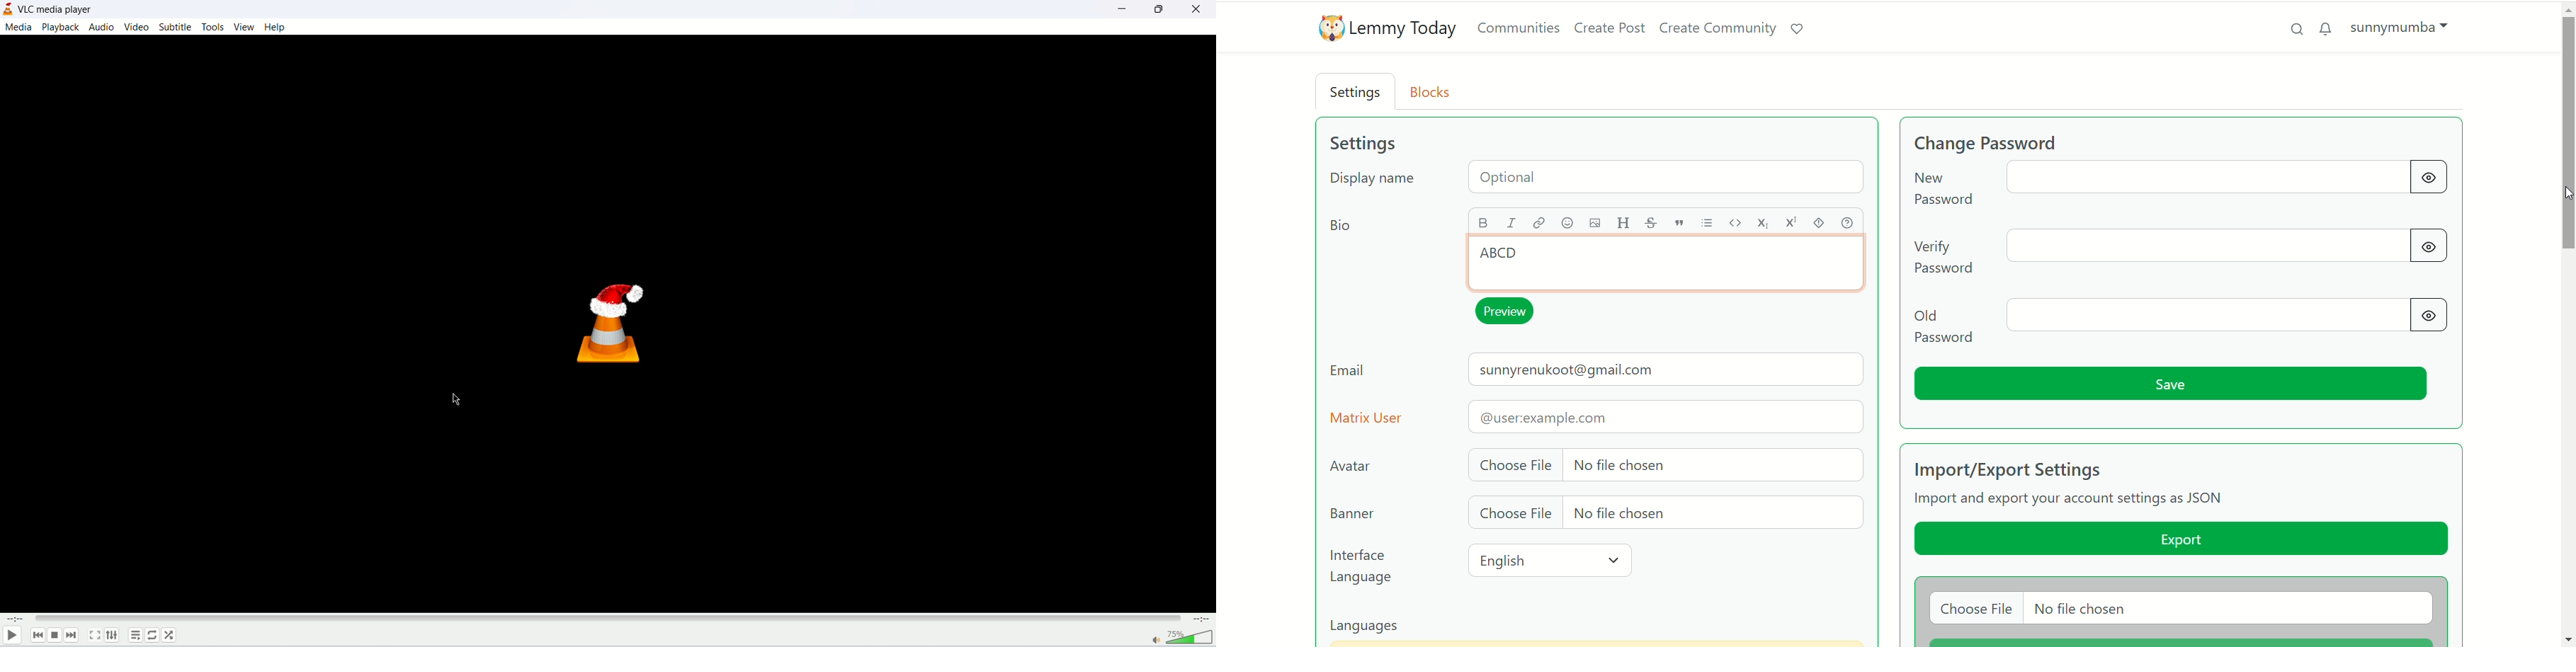  Describe the element at coordinates (1664, 464) in the screenshot. I see `choose file` at that location.